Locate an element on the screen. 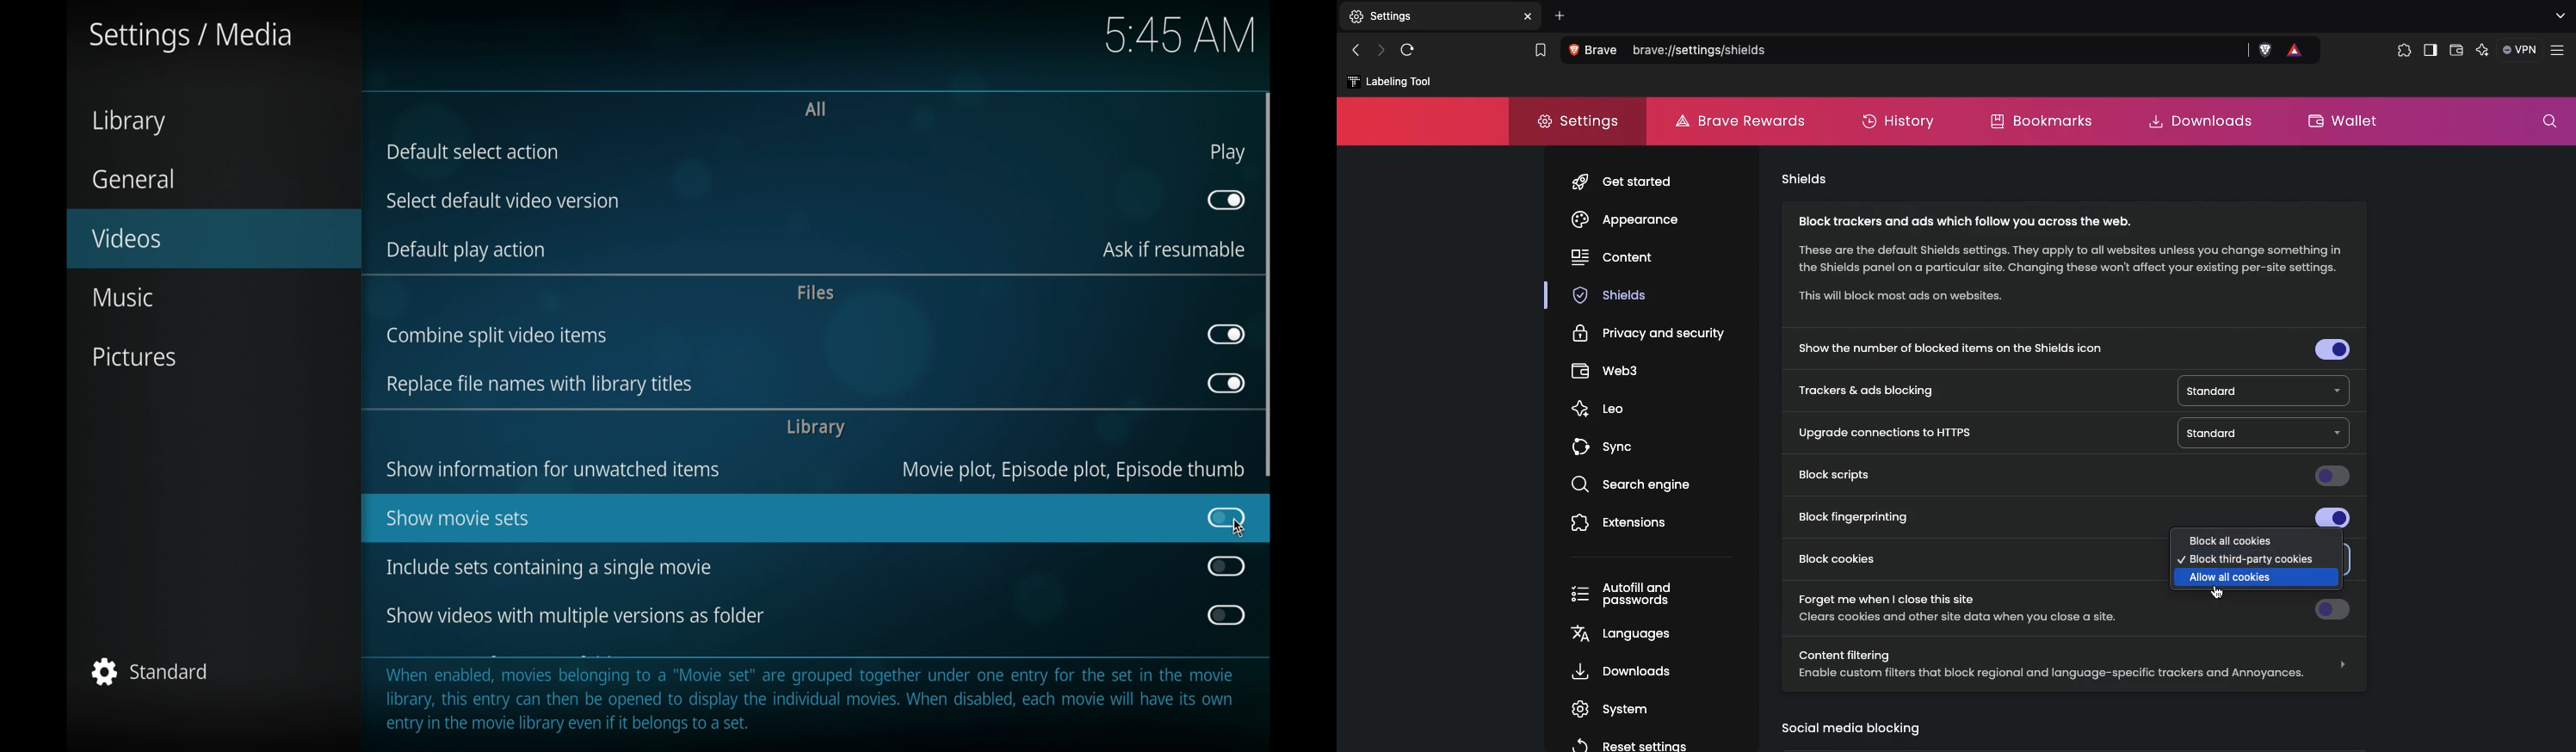 This screenshot has width=2576, height=756. get started is located at coordinates (1633, 181).